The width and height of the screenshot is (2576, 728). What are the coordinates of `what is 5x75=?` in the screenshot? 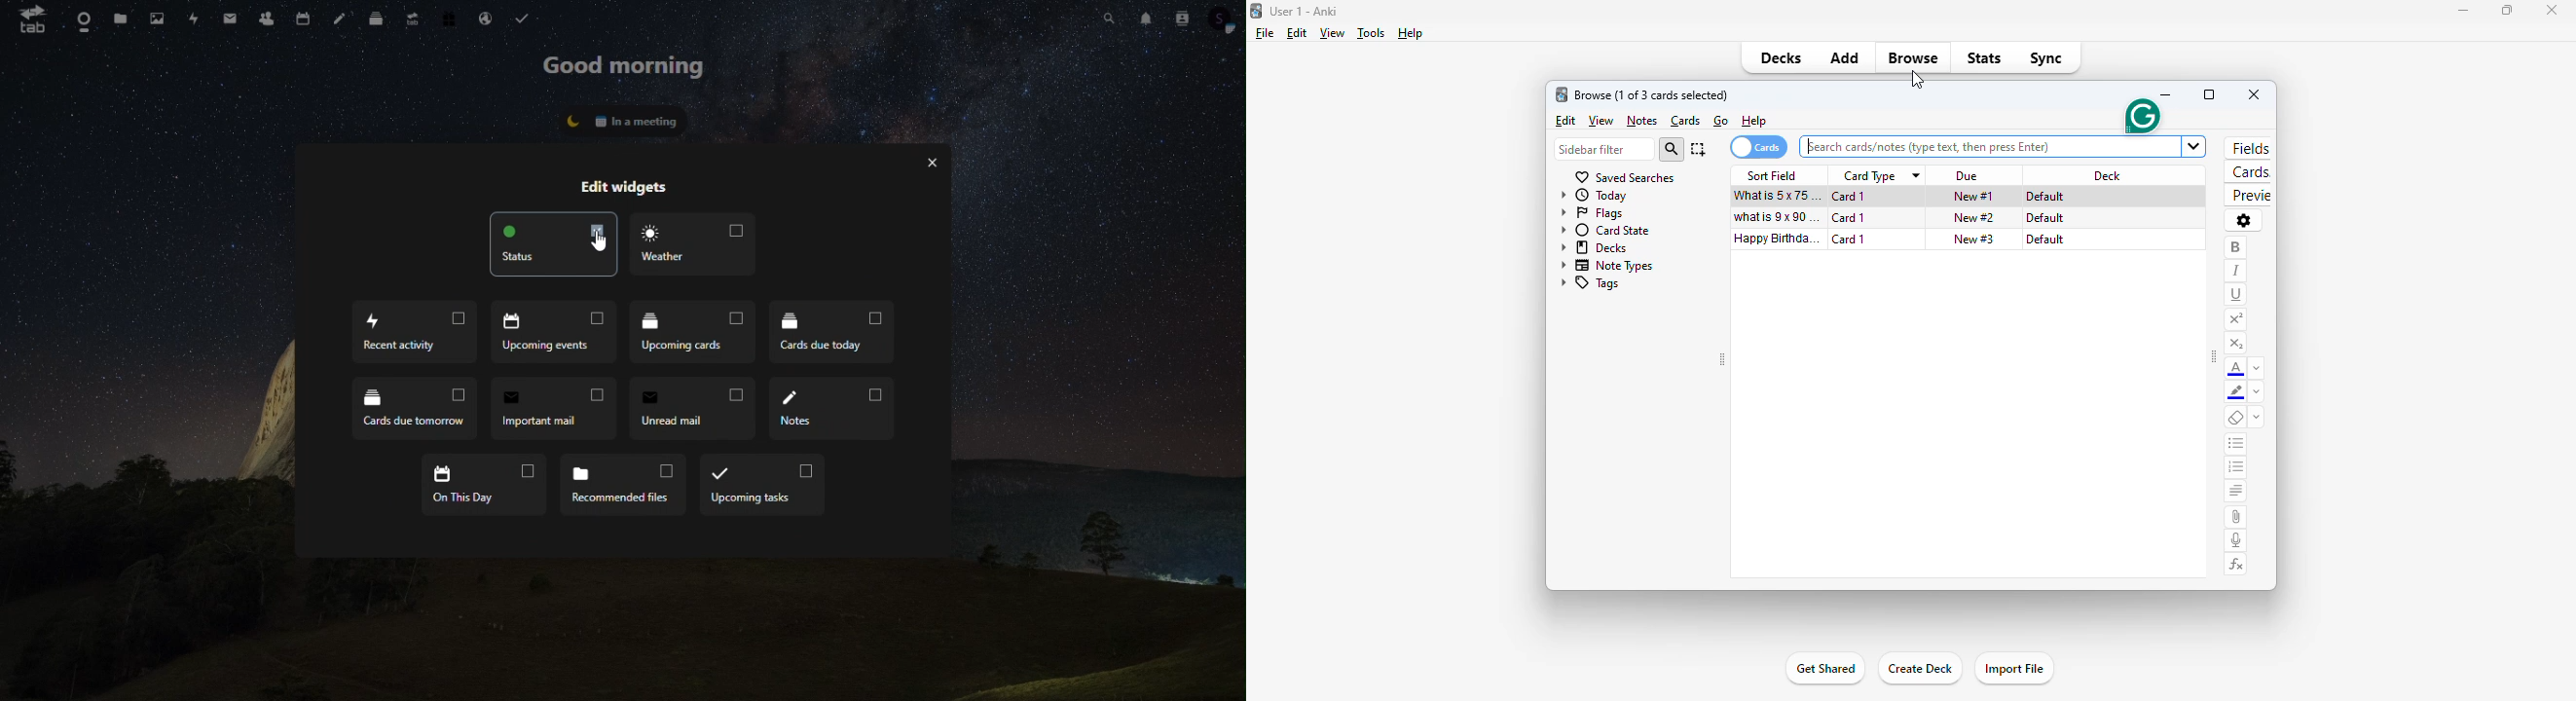 It's located at (1777, 196).